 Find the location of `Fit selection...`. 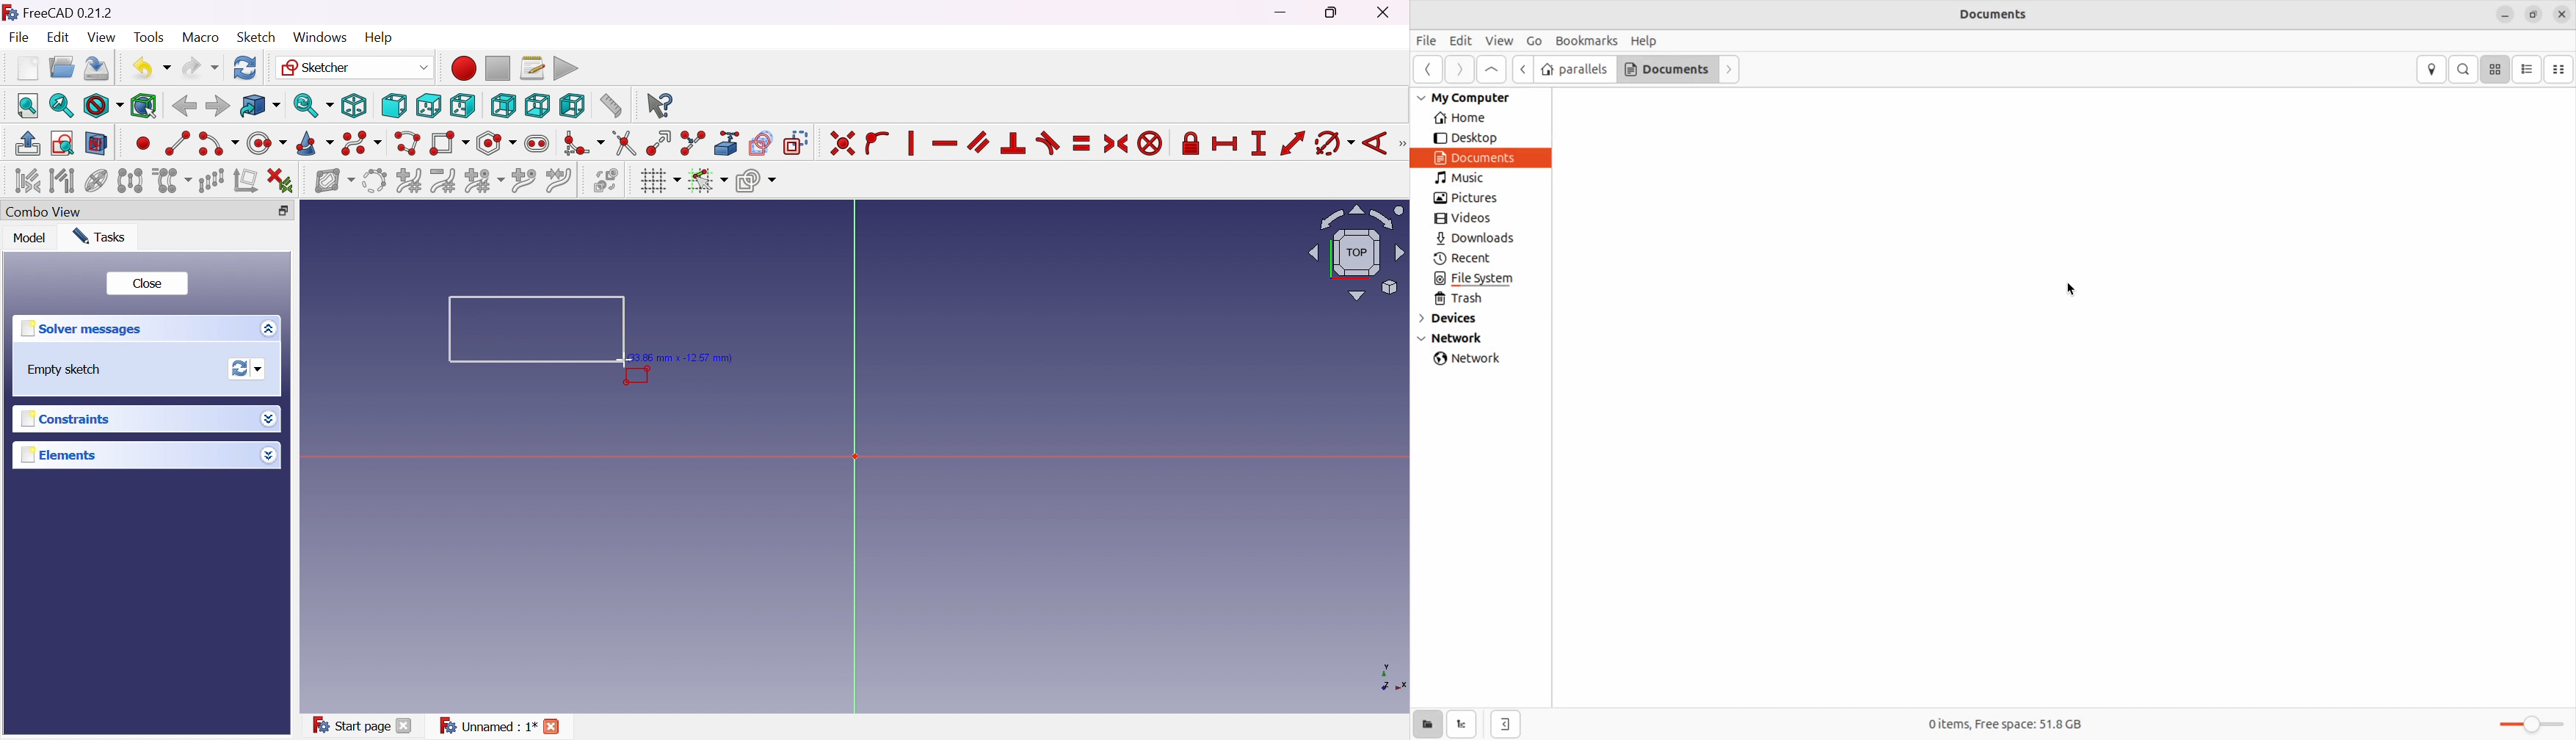

Fit selection... is located at coordinates (62, 106).